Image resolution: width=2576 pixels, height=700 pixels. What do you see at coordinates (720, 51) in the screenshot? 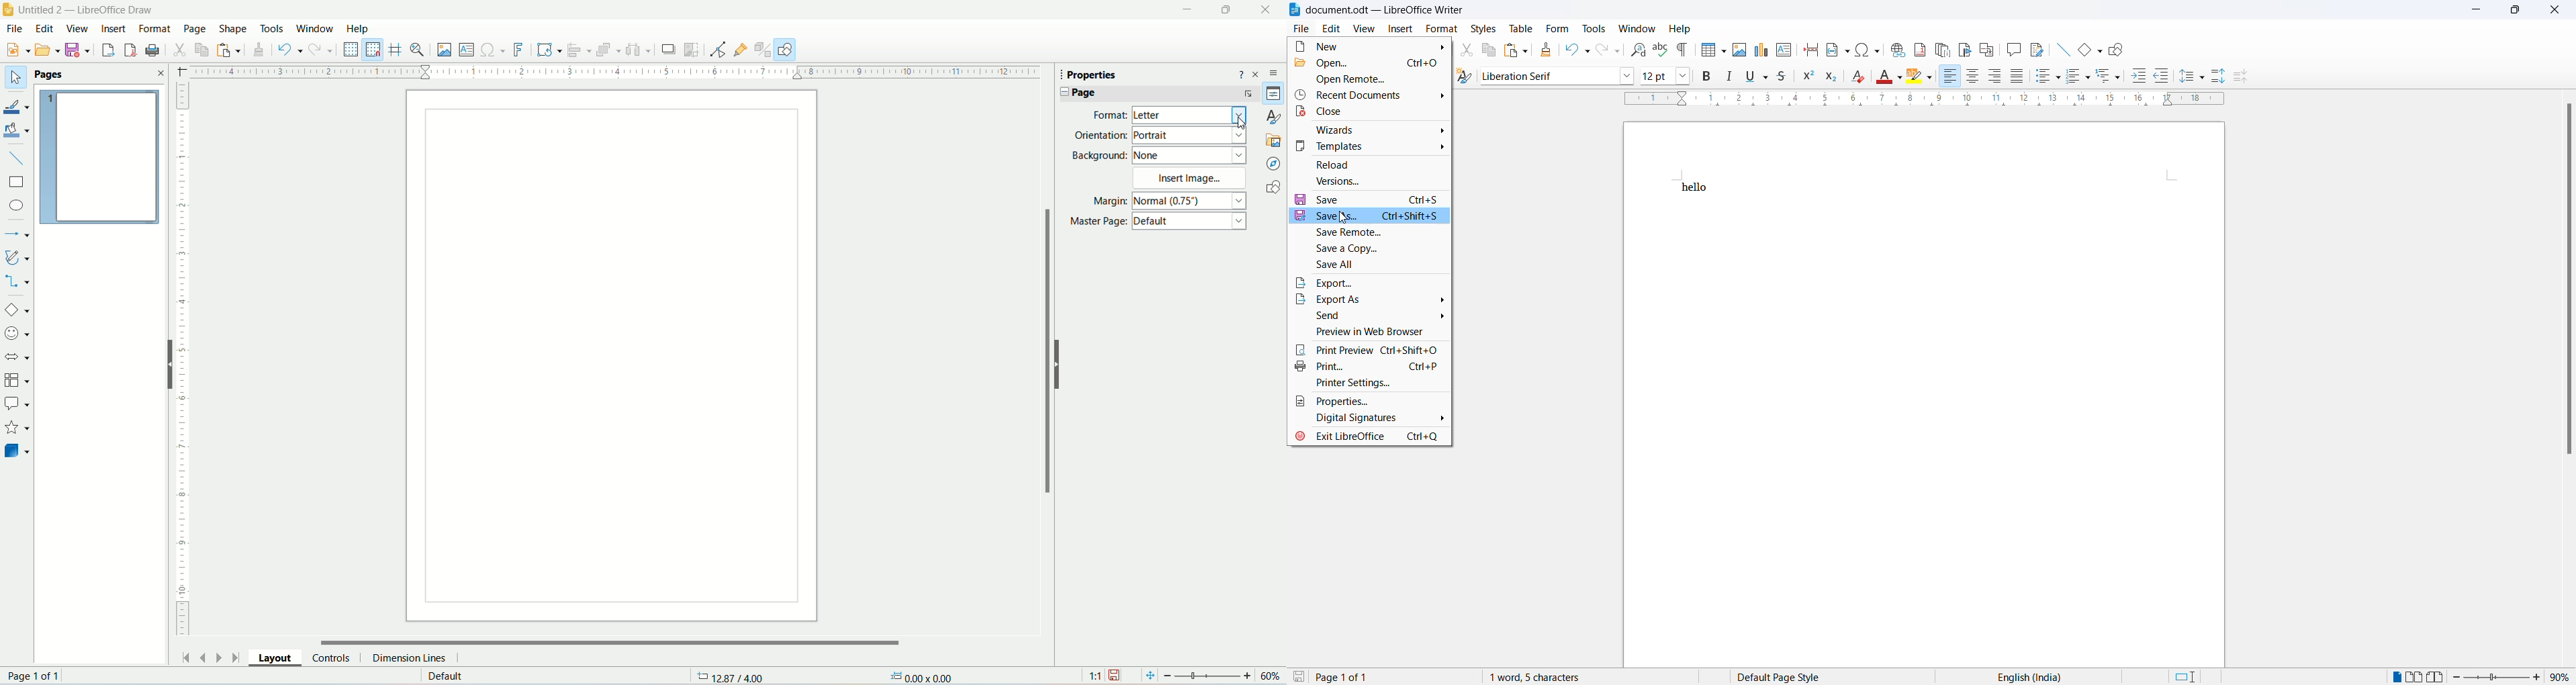
I see `point edit mode` at bounding box center [720, 51].